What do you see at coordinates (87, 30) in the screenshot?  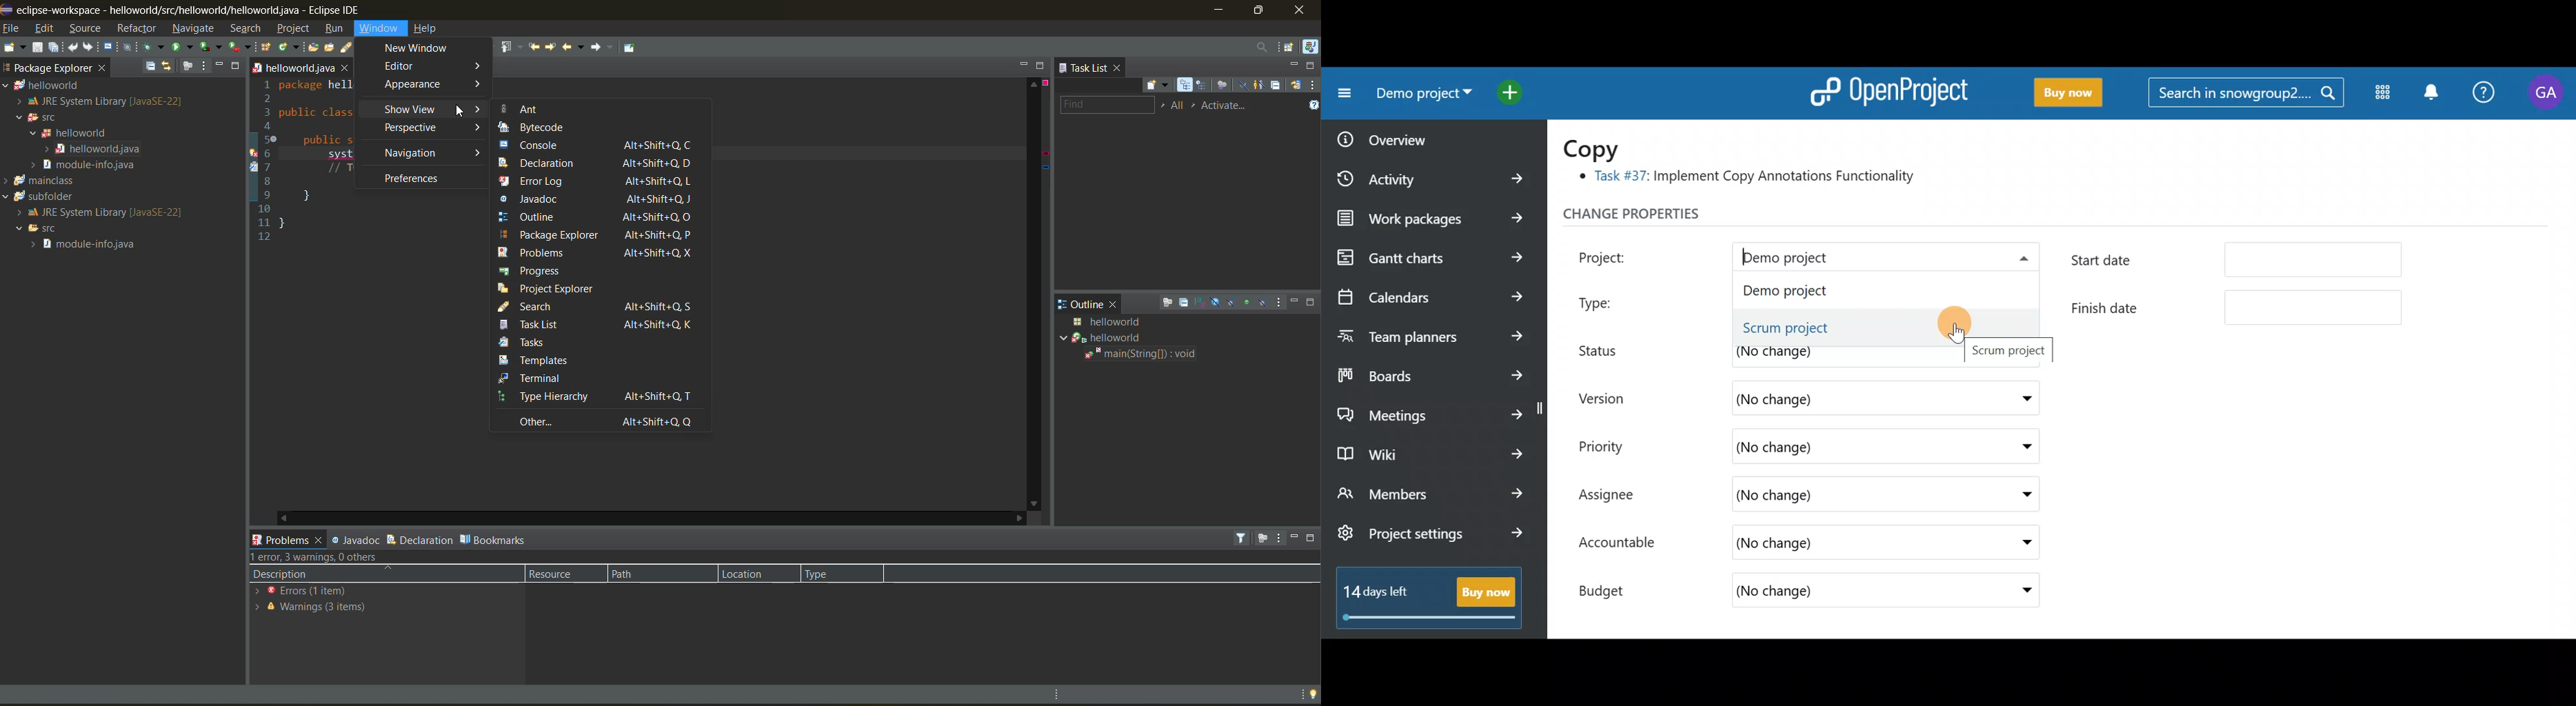 I see `source` at bounding box center [87, 30].